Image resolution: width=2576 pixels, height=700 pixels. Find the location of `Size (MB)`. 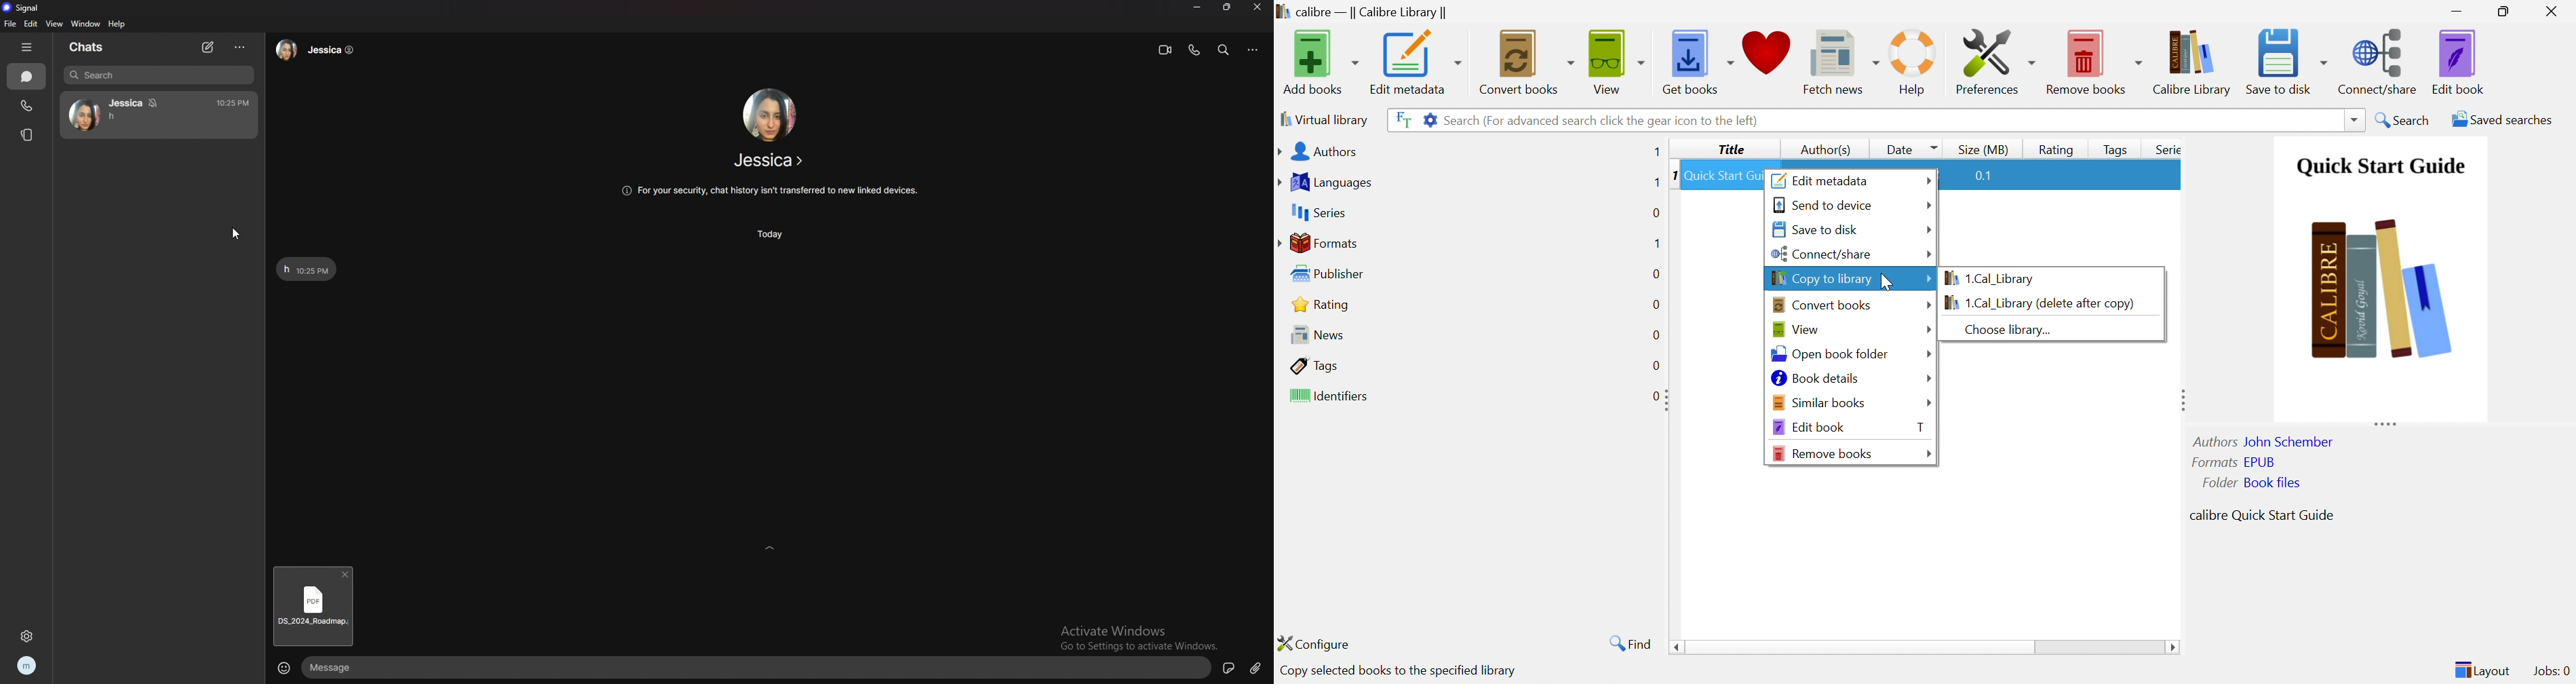

Size (MB) is located at coordinates (1983, 149).